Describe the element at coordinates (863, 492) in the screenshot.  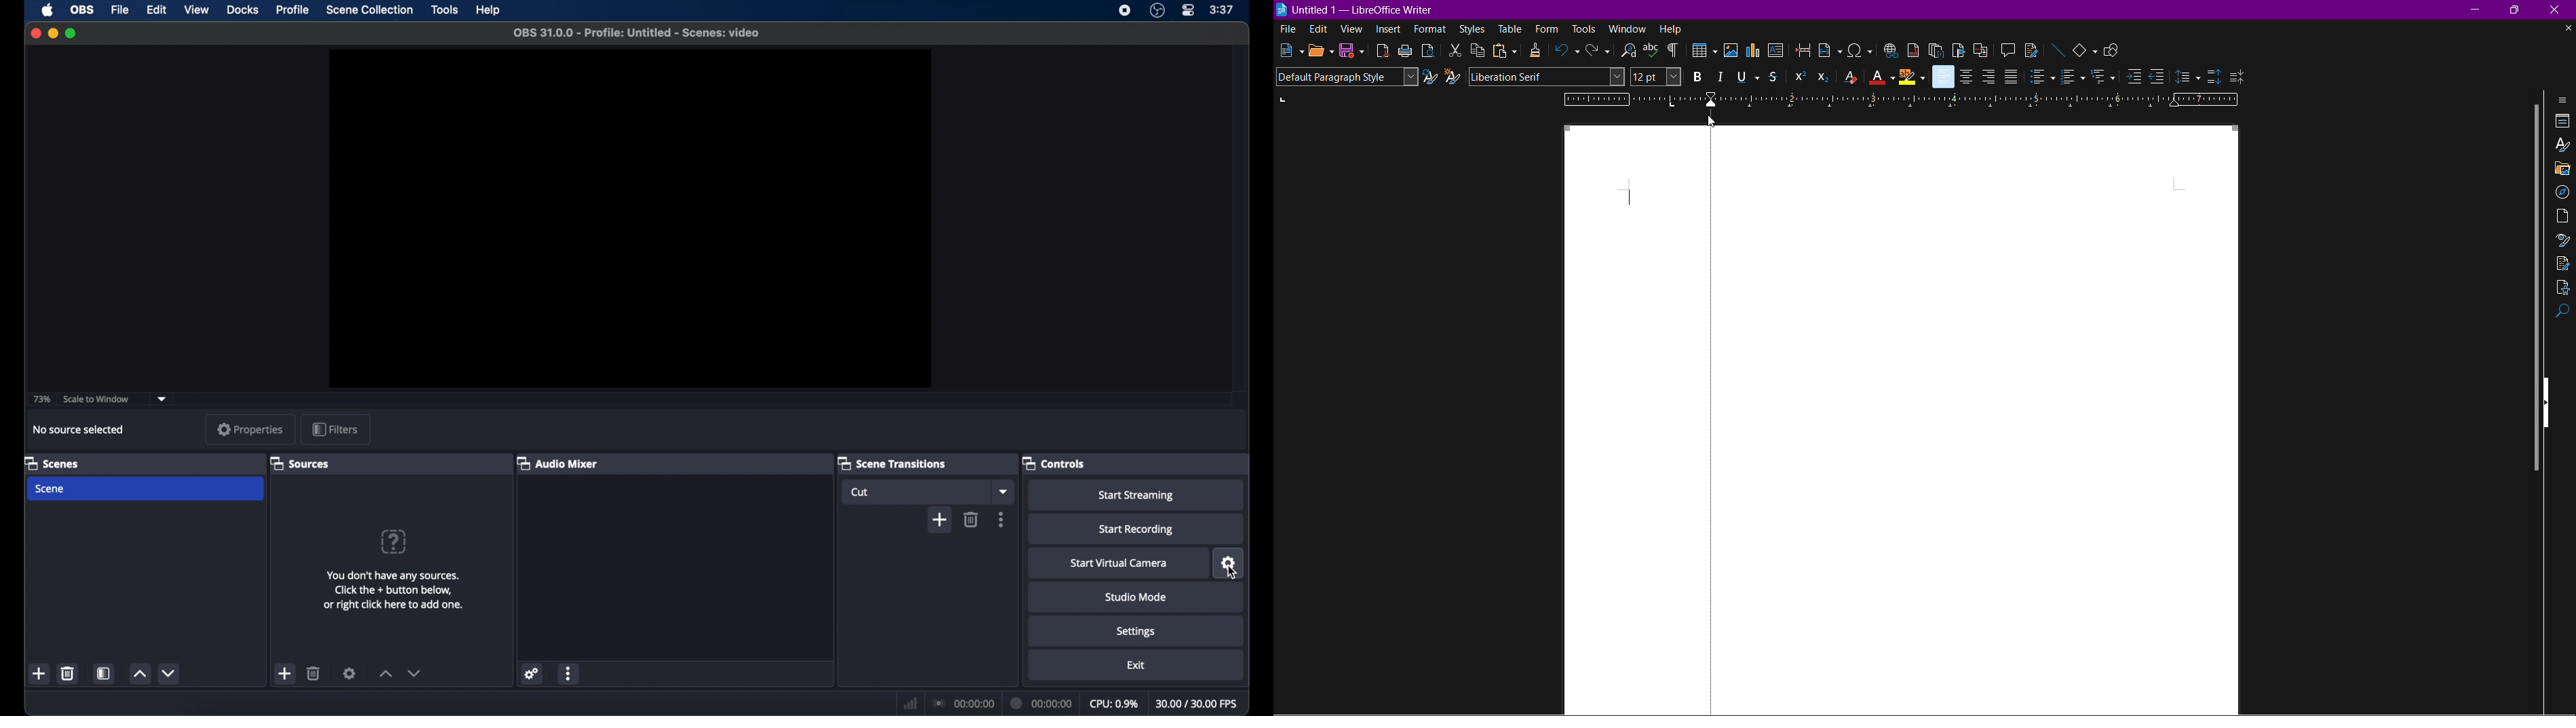
I see `cut` at that location.